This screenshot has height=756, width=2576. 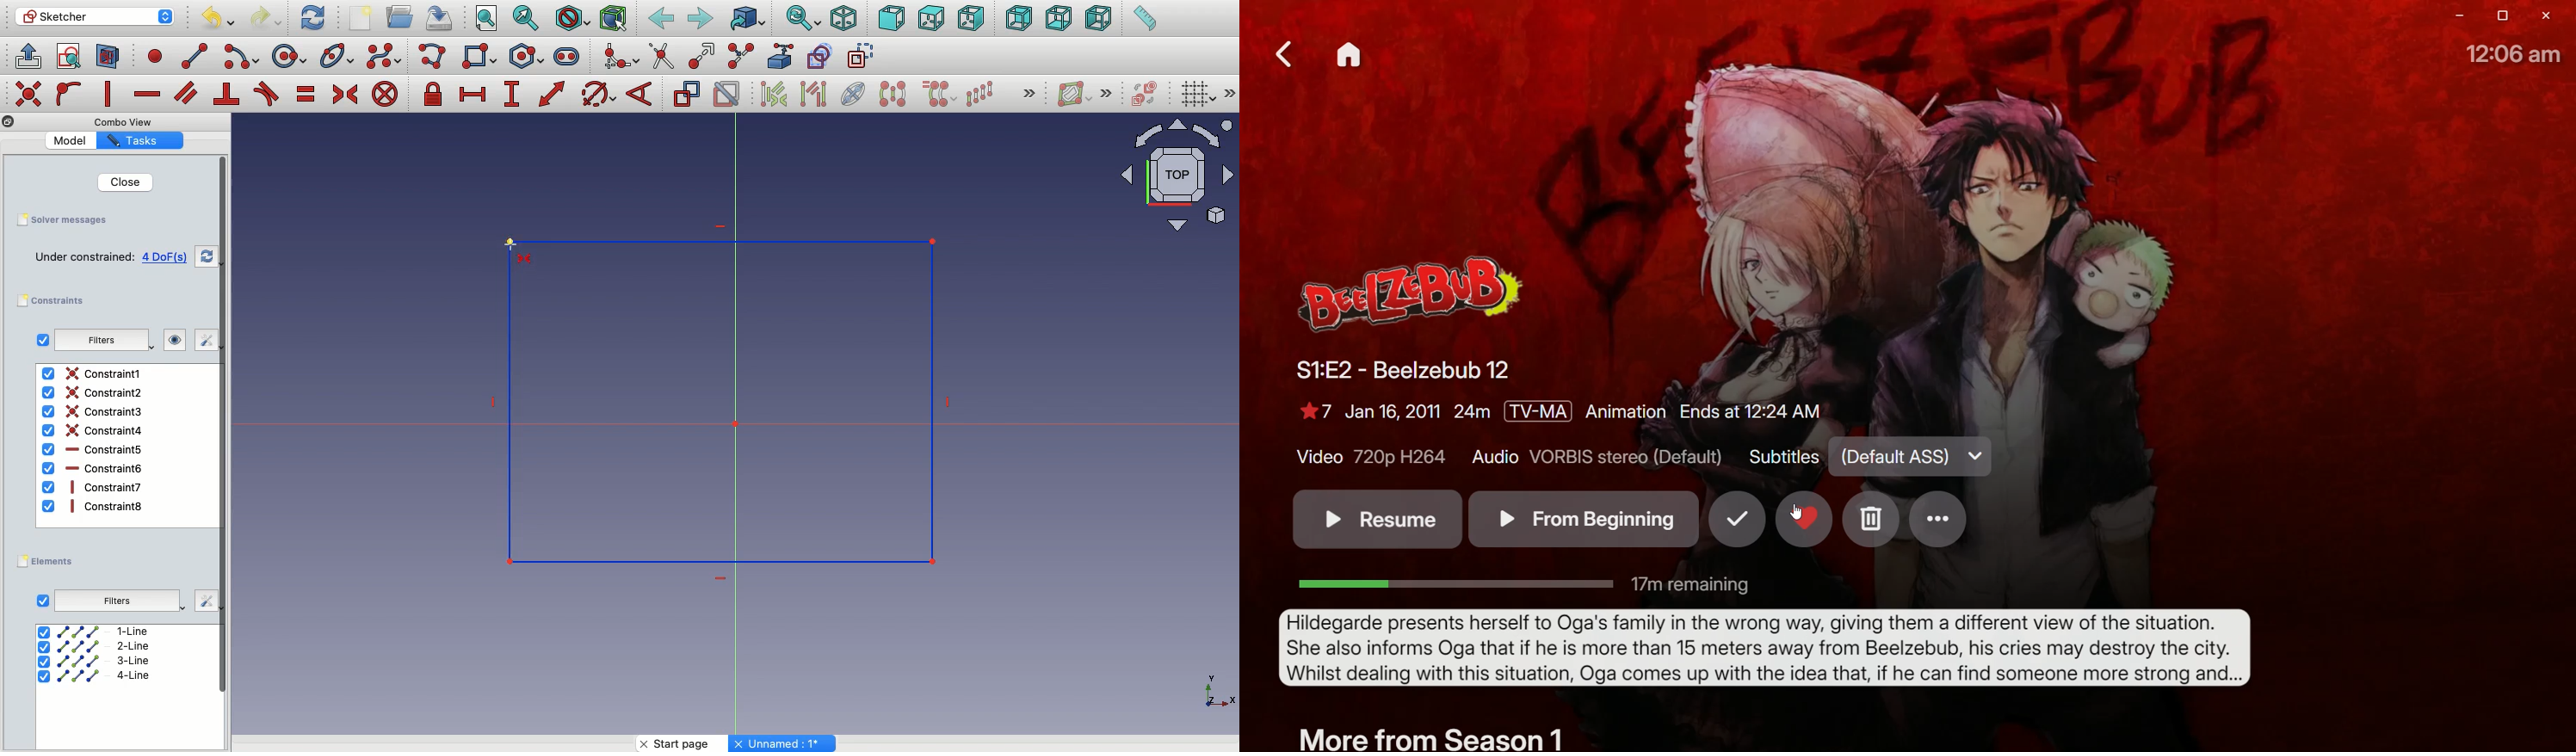 What do you see at coordinates (112, 58) in the screenshot?
I see `view sections` at bounding box center [112, 58].